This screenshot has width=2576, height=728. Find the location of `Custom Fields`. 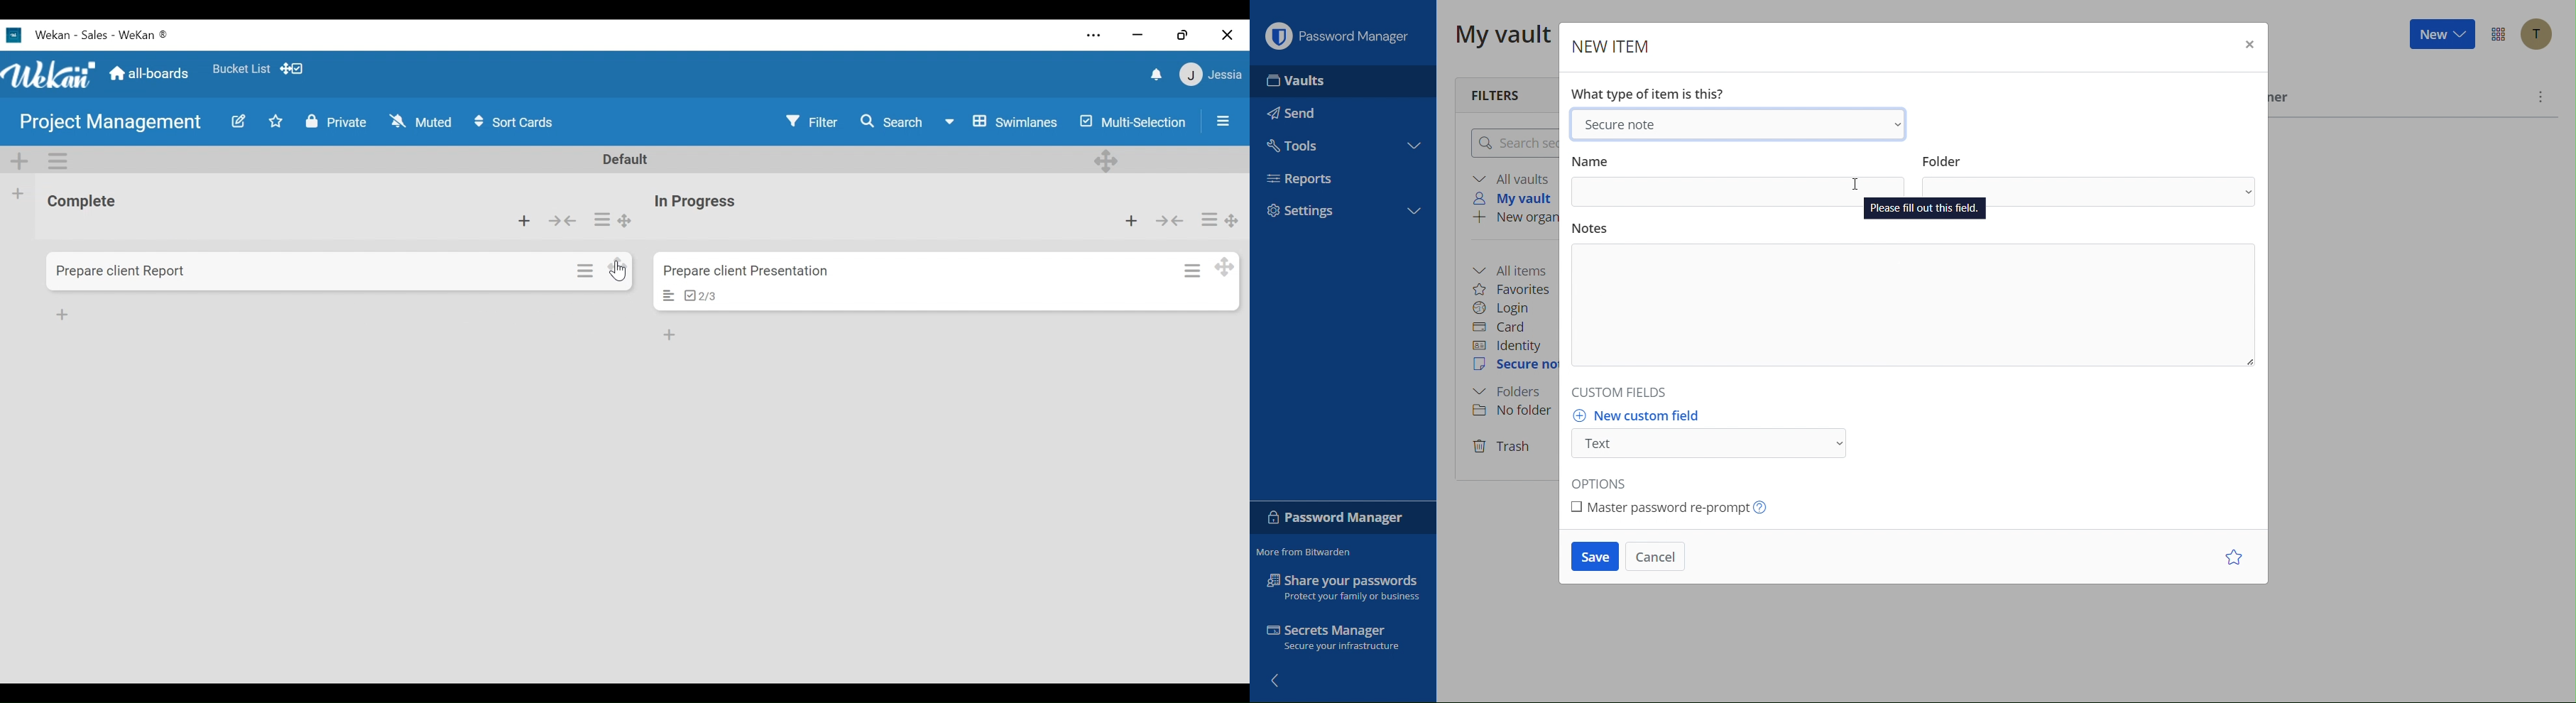

Custom Fields is located at coordinates (1632, 395).